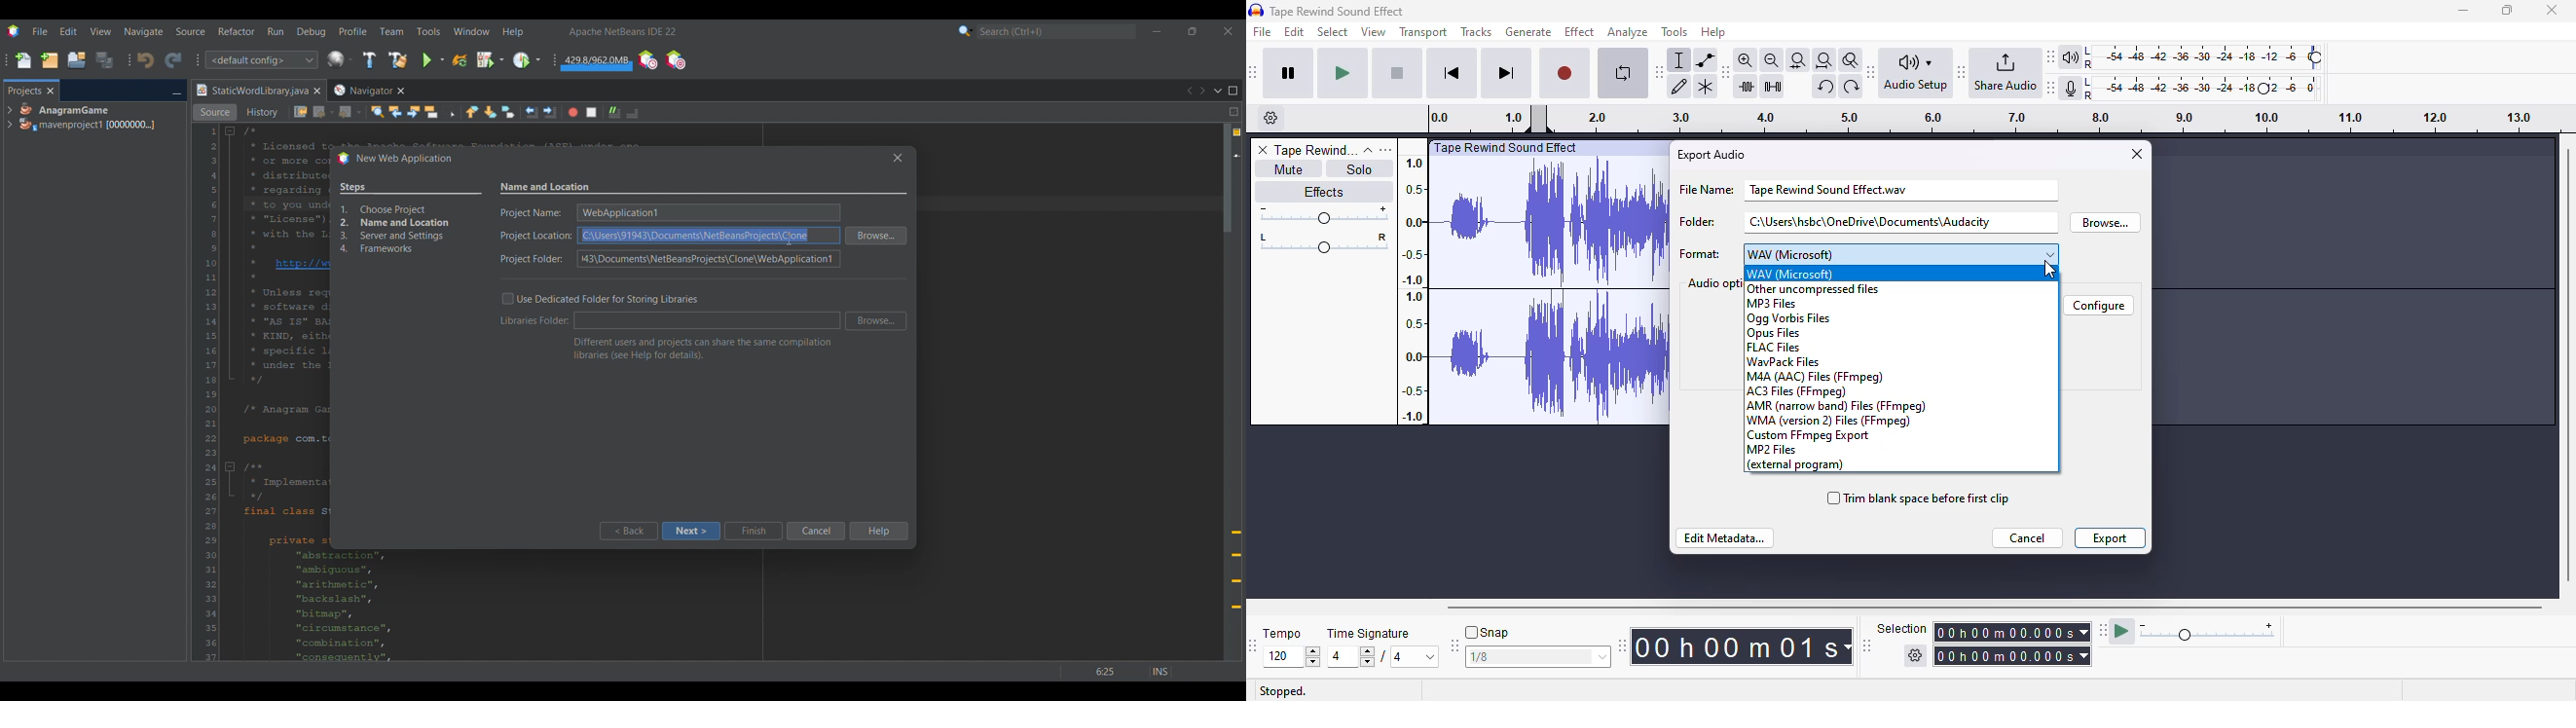  What do you see at coordinates (1388, 150) in the screenshot?
I see `open menu` at bounding box center [1388, 150].